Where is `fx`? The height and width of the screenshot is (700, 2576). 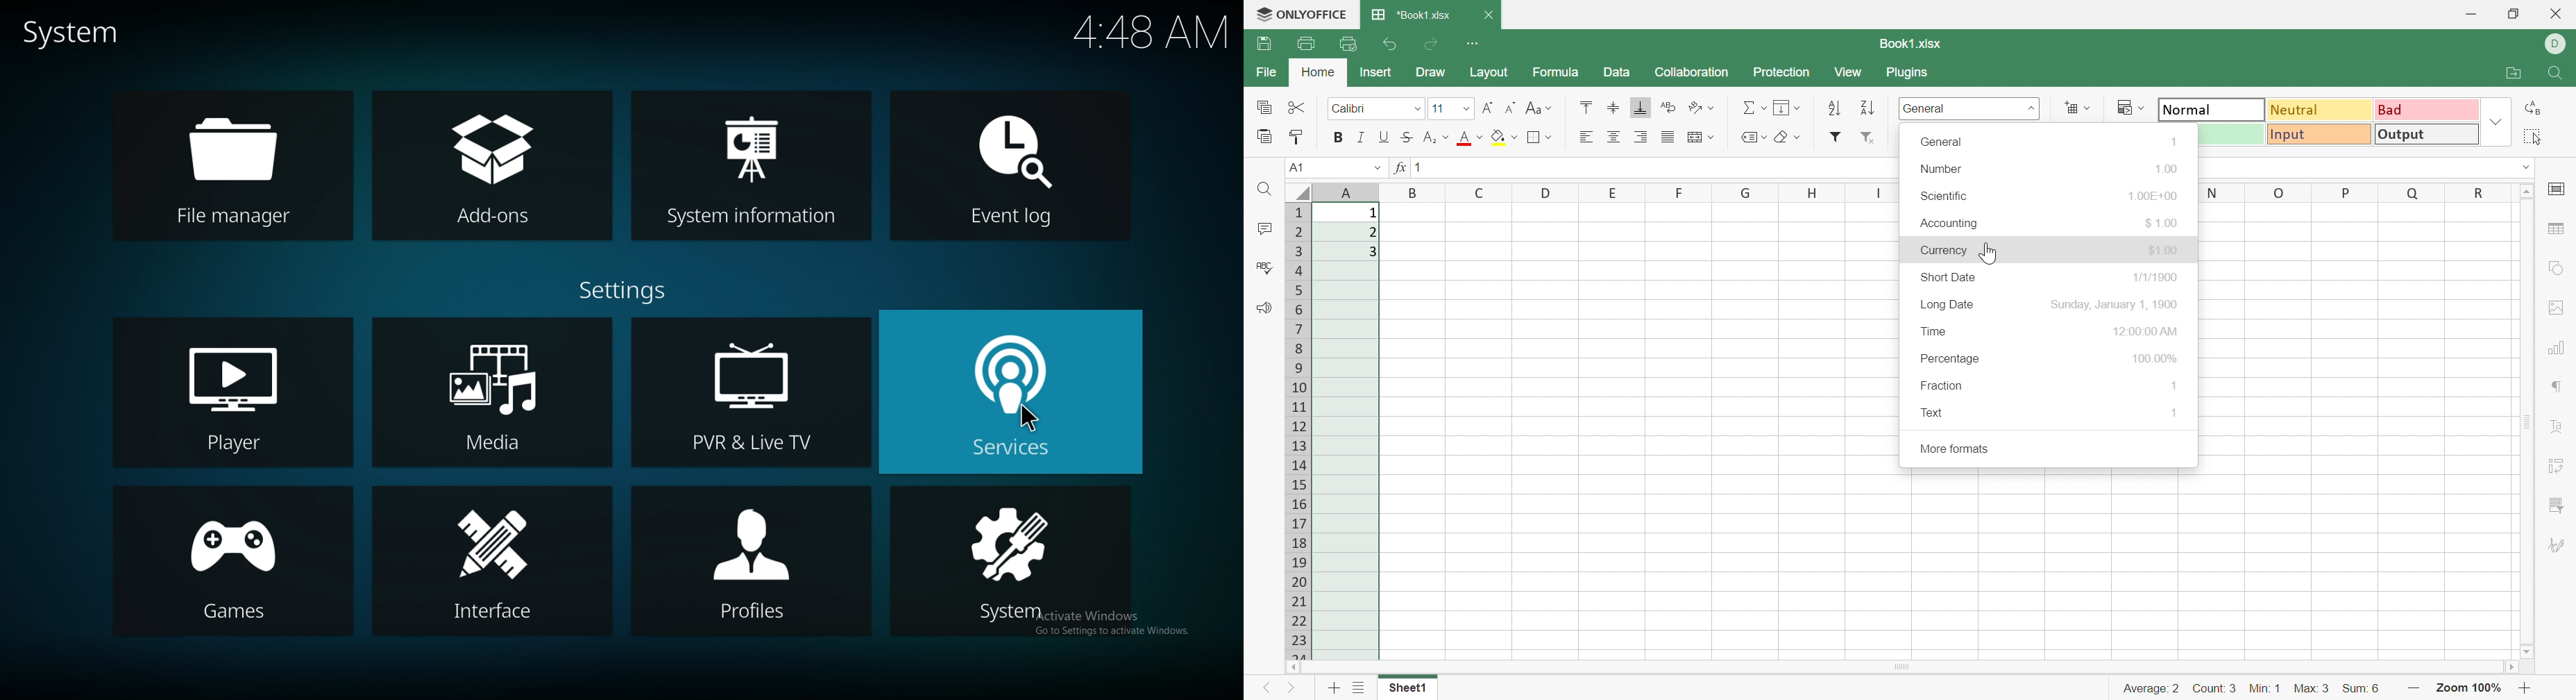 fx is located at coordinates (1398, 167).